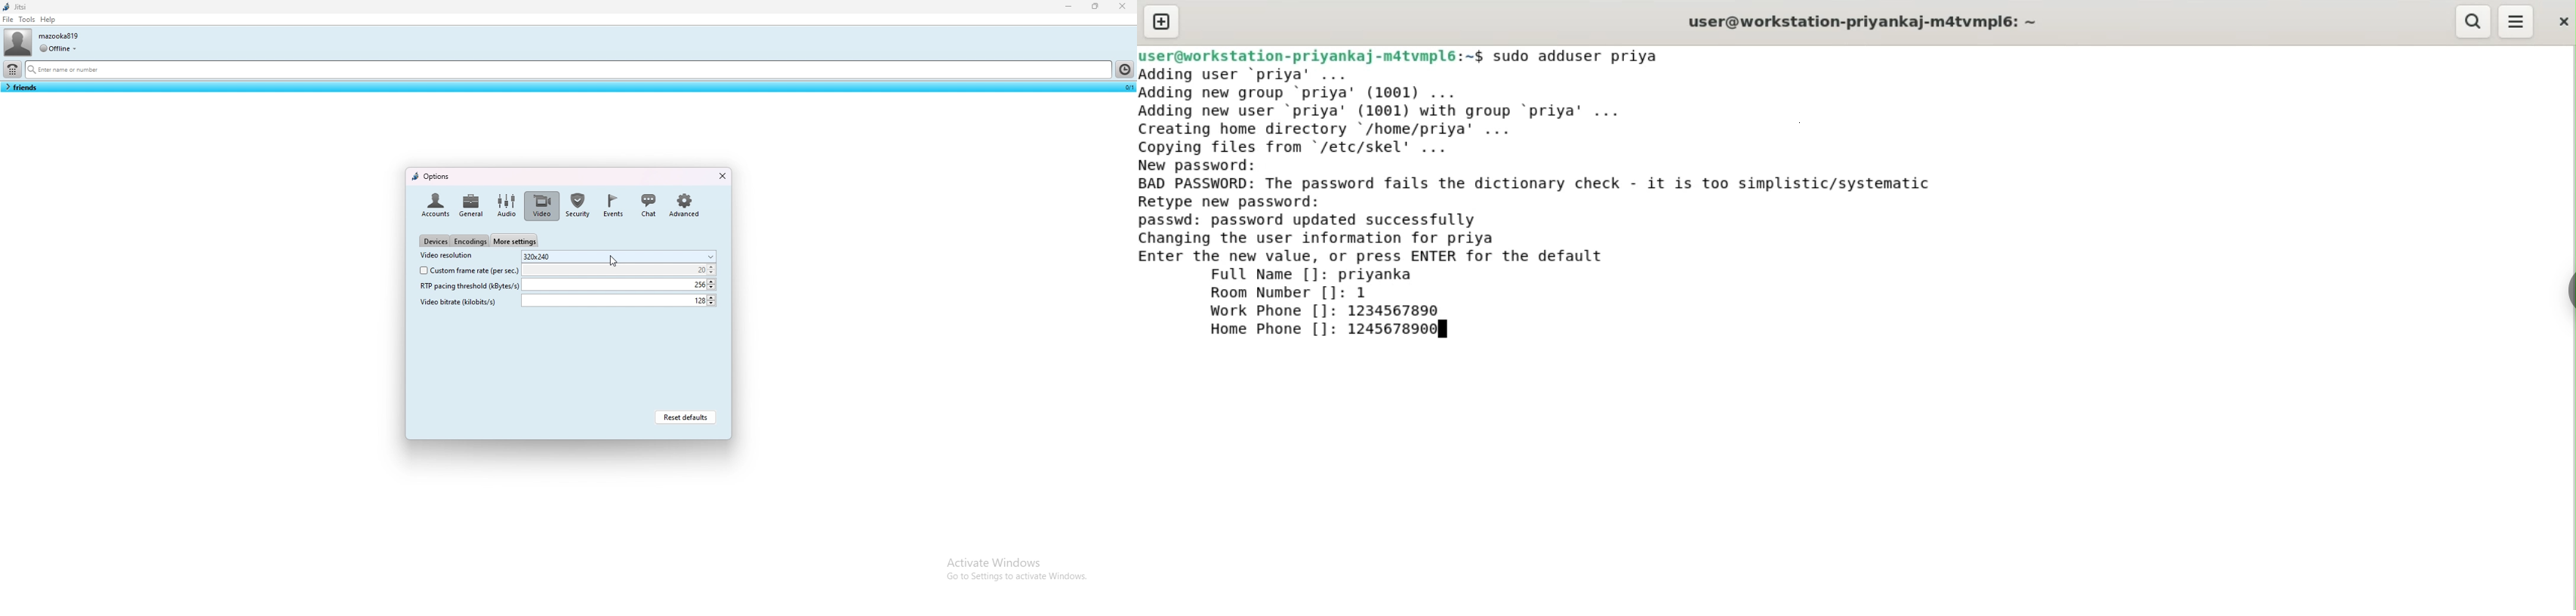 The width and height of the screenshot is (2576, 616). I want to click on jitsi, so click(17, 7).